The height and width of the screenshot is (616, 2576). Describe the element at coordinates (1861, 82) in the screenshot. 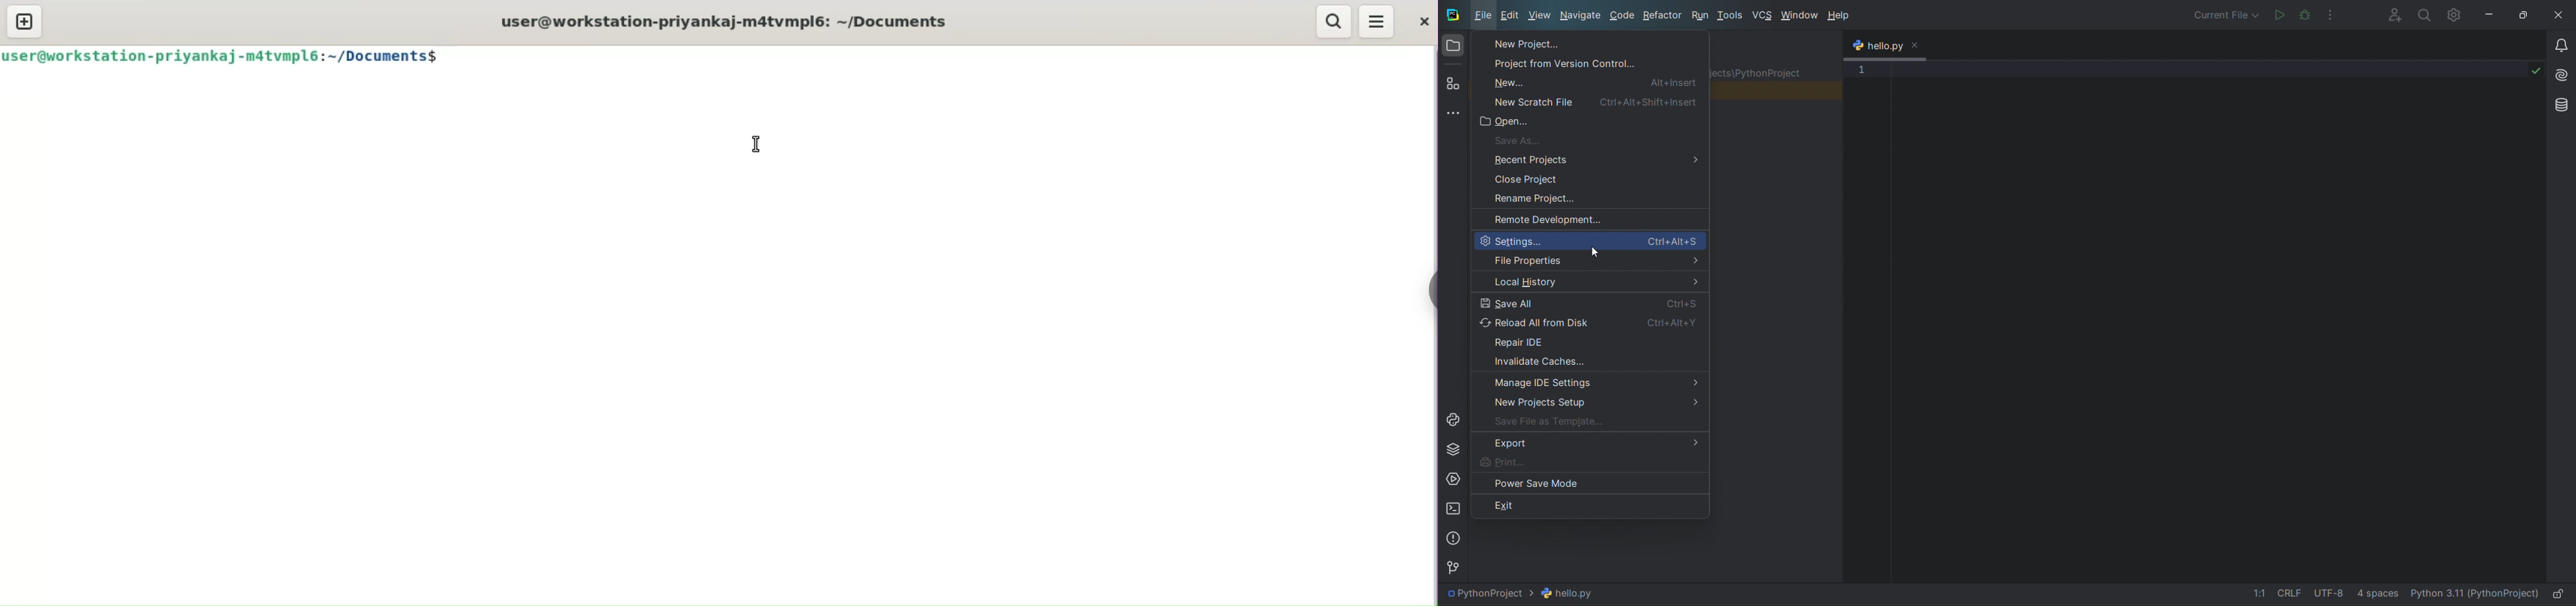

I see `line number` at that location.